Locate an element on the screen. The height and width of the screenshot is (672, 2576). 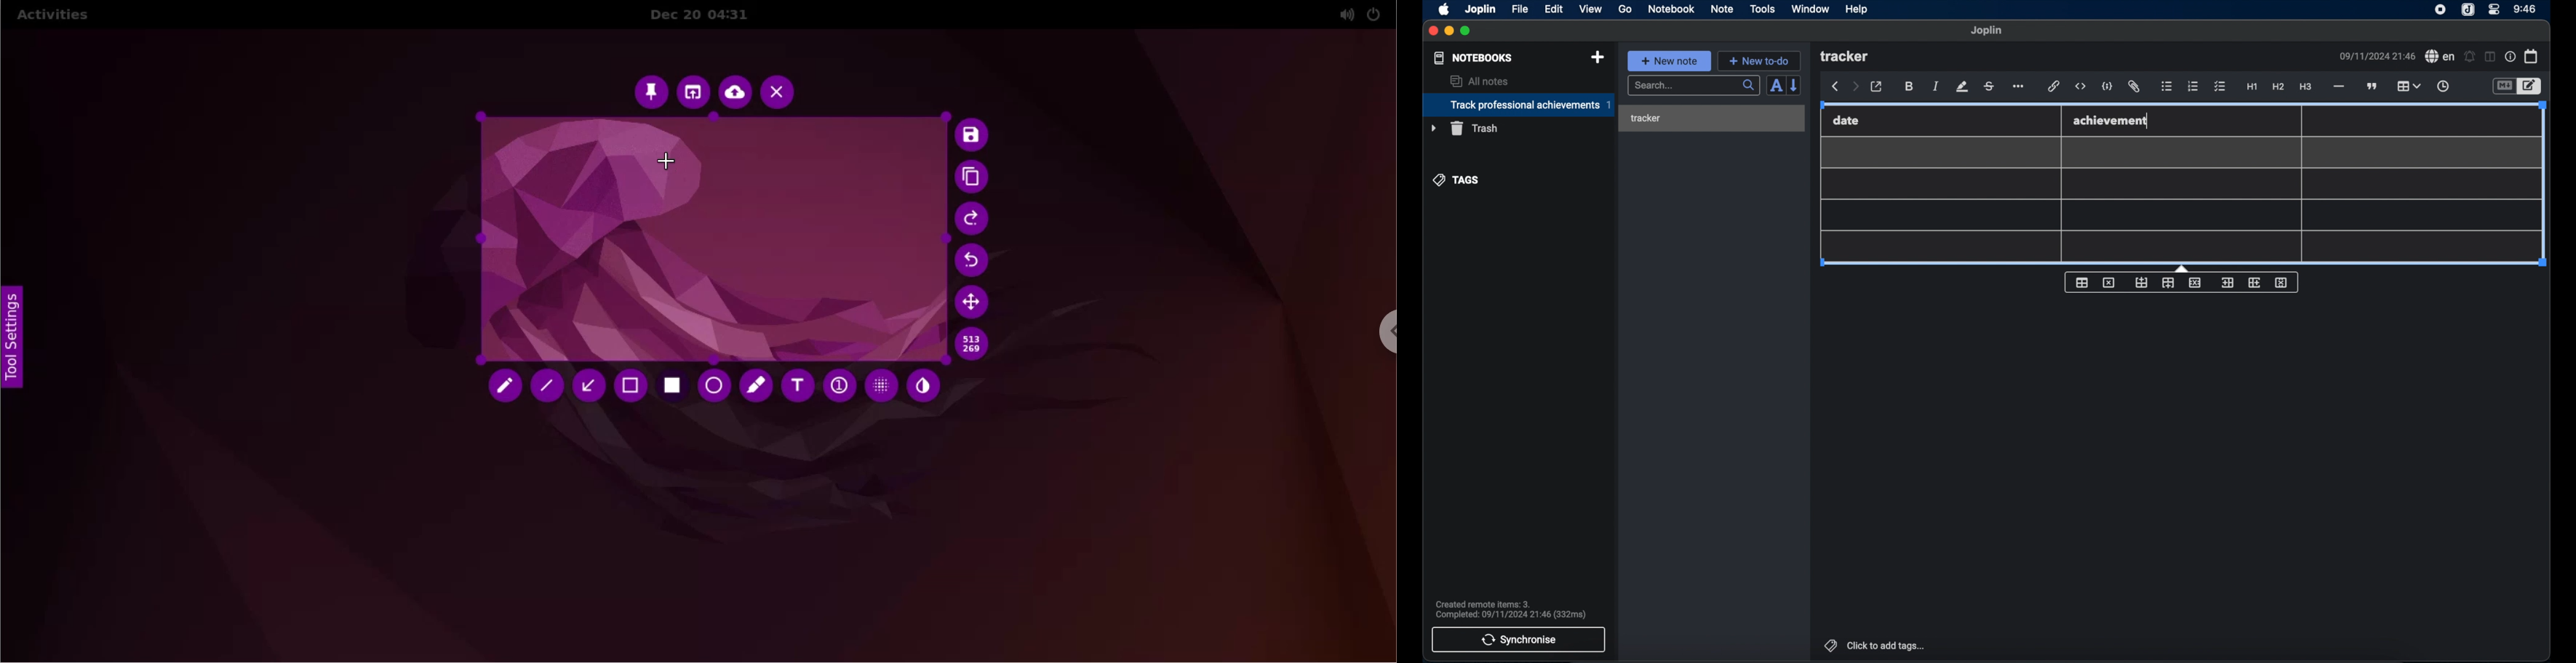
toggle editor layout is located at coordinates (2489, 57).